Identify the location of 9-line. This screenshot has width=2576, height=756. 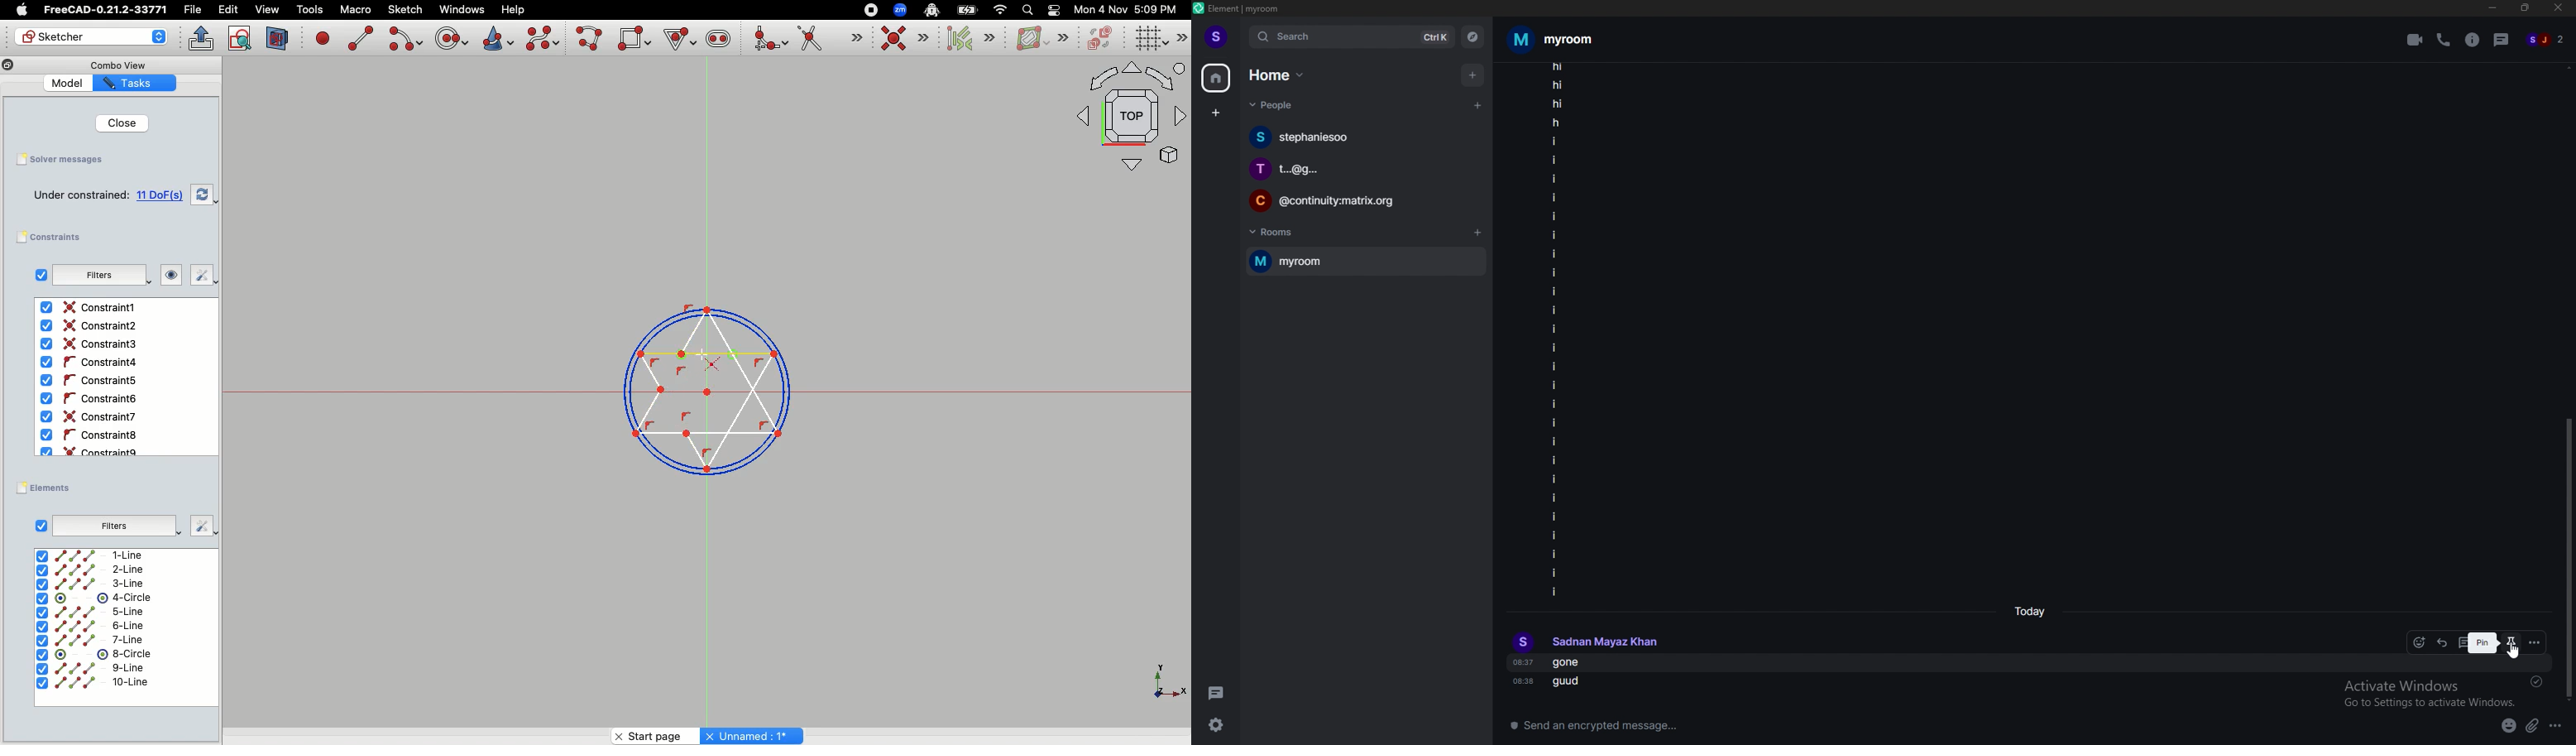
(94, 669).